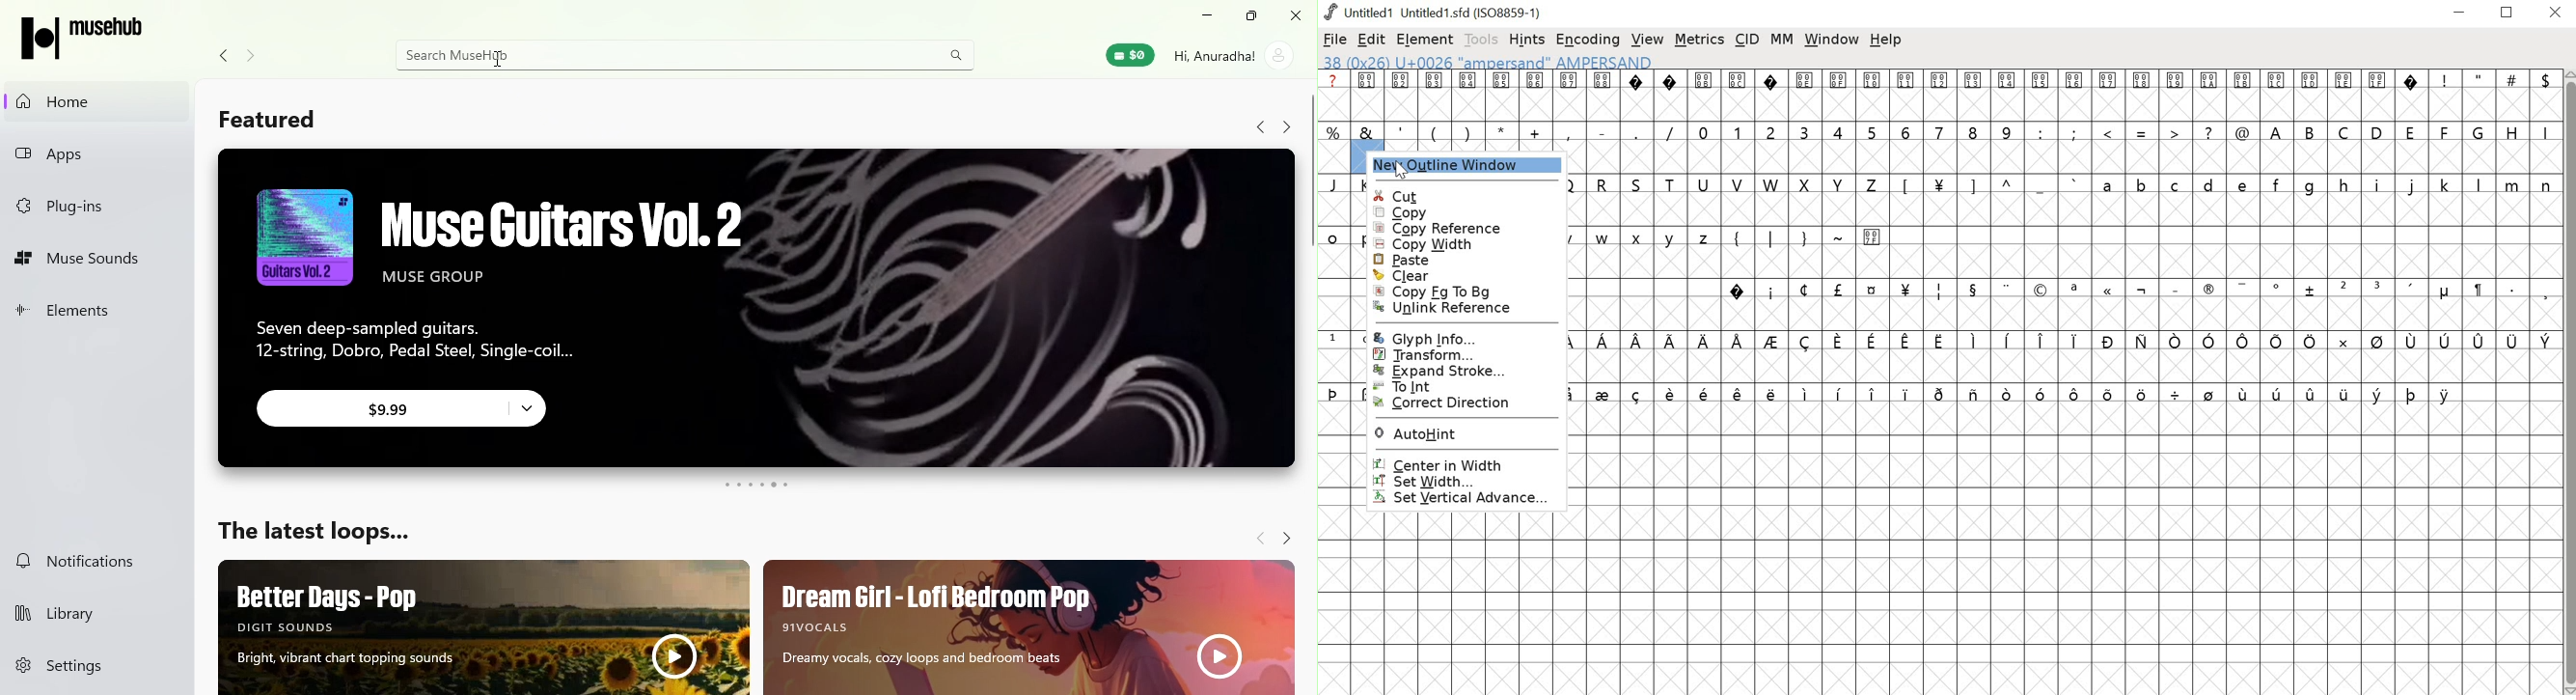 This screenshot has height=700, width=2576. I want to click on 0012, so click(1943, 95).